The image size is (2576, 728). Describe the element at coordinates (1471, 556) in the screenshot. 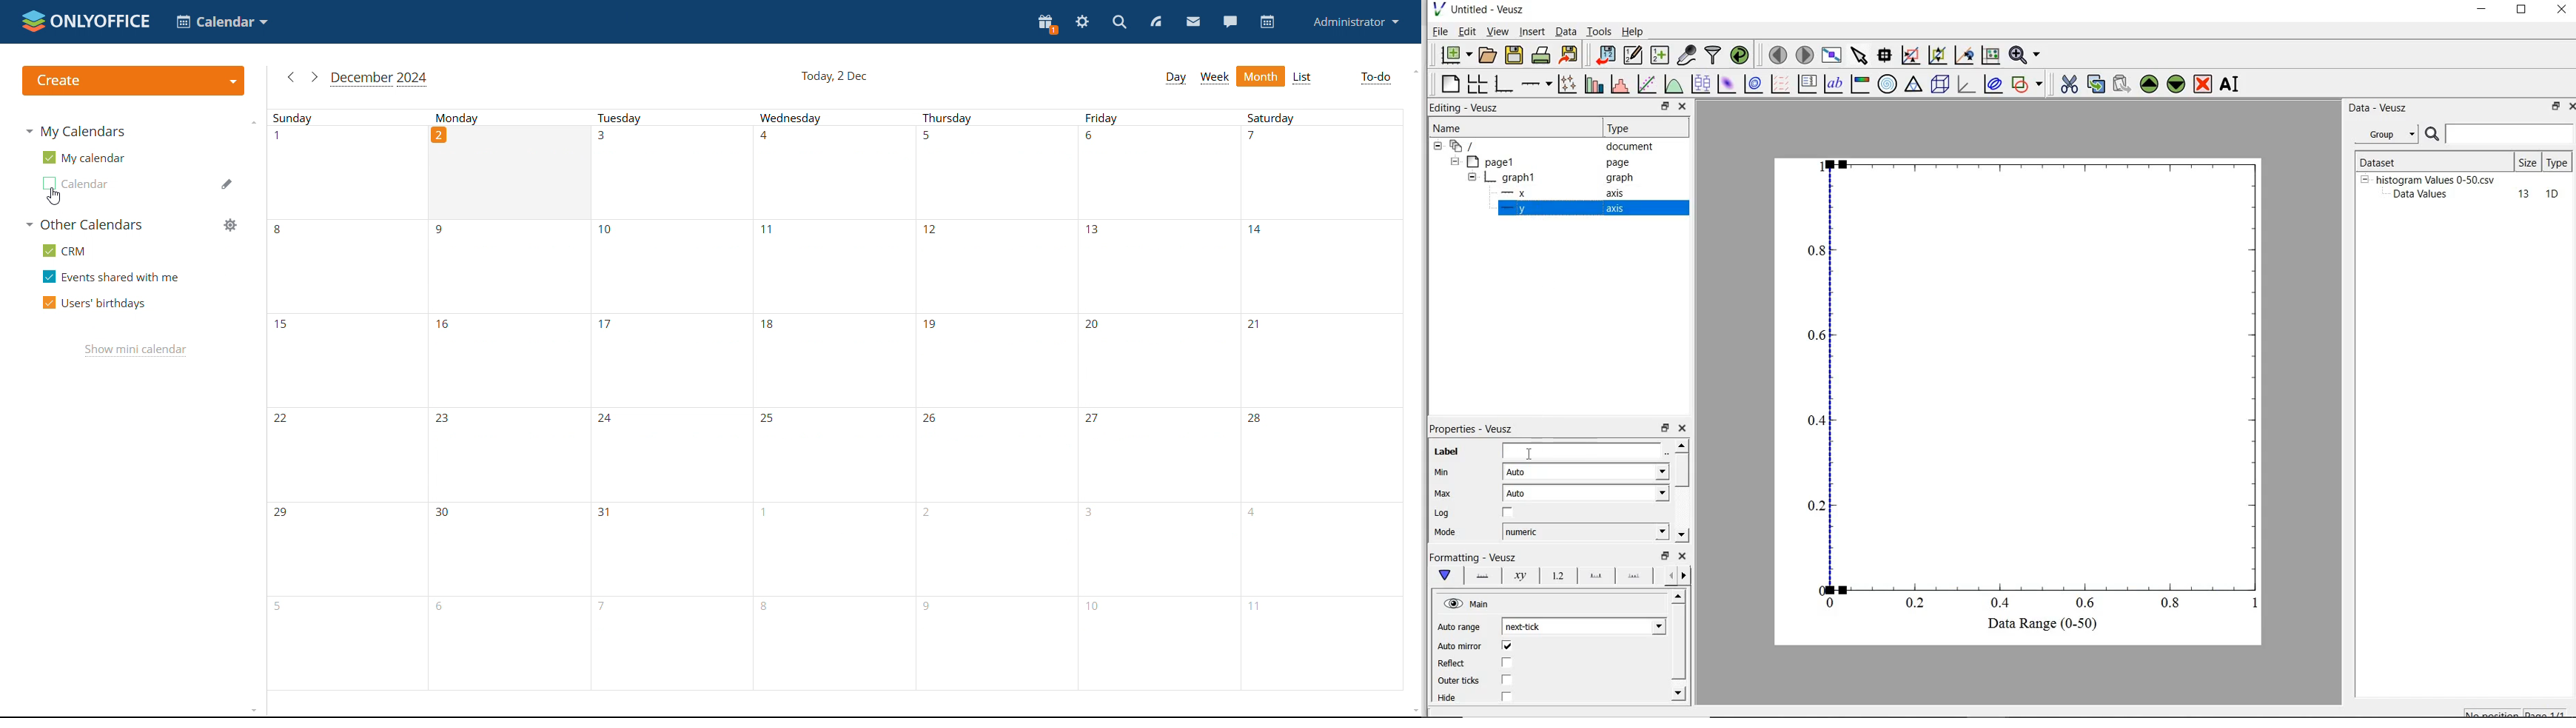

I see `|Formatting - Veusz` at that location.